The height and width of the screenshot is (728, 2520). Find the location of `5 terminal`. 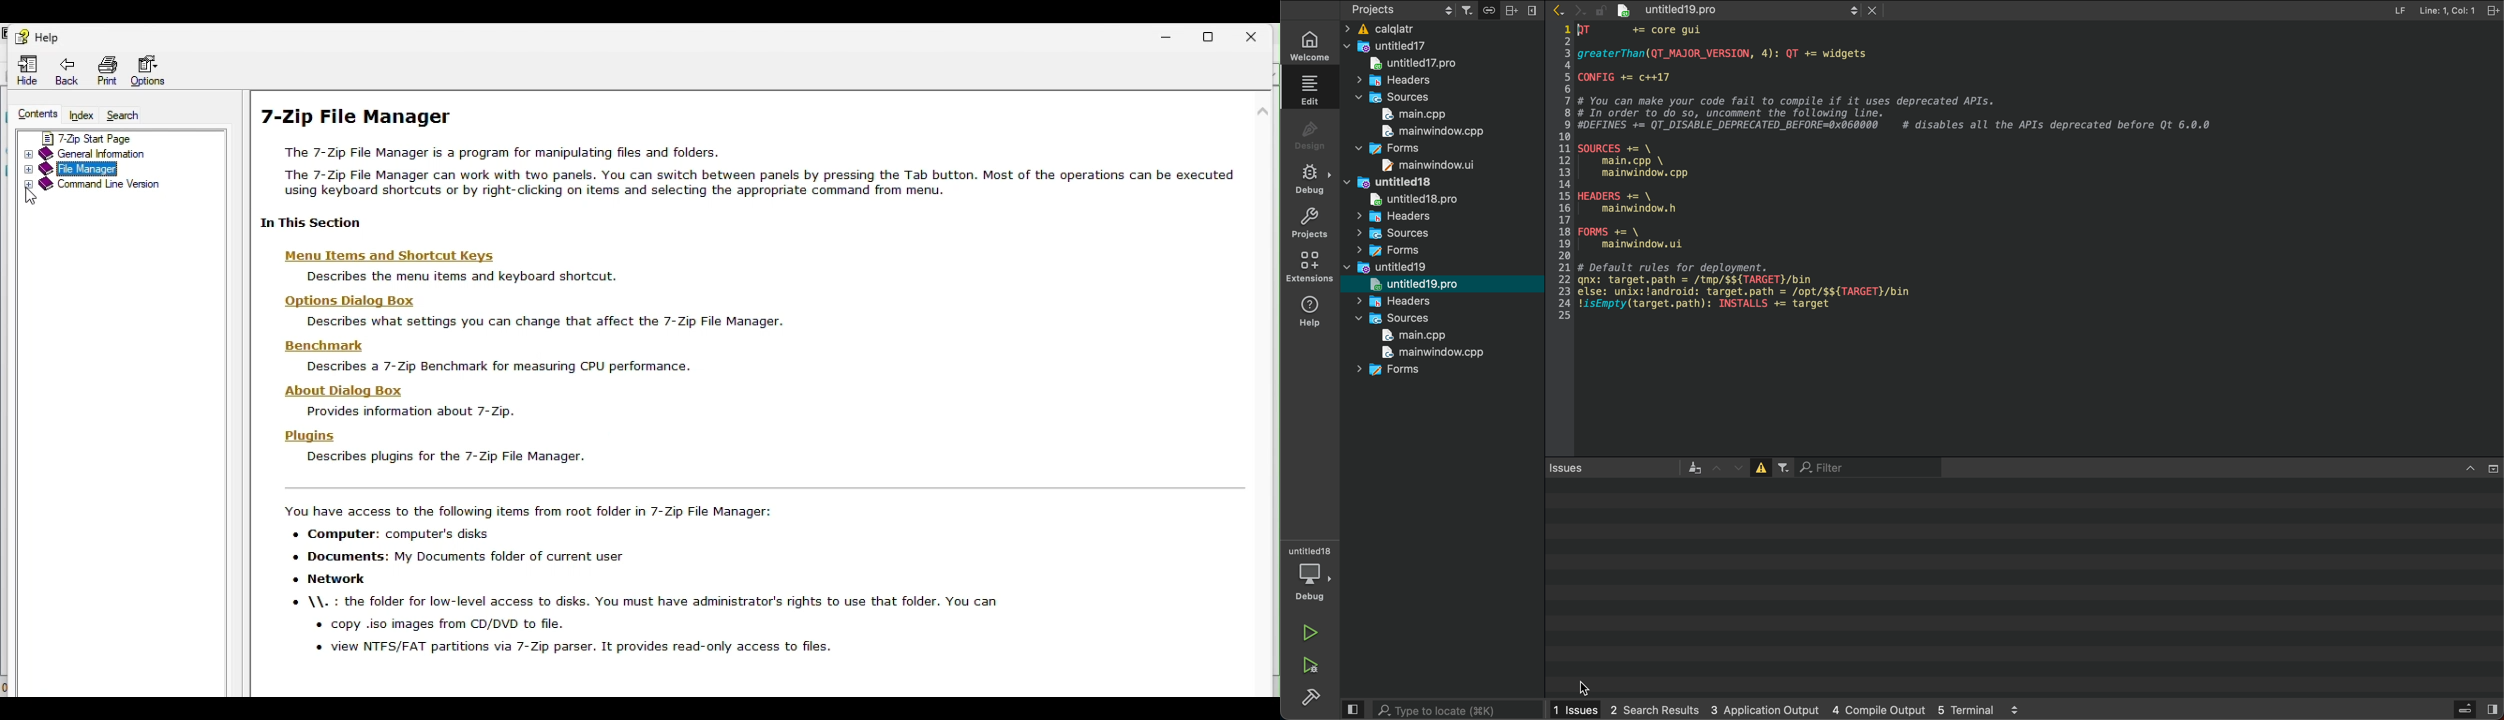

5 terminal is located at coordinates (1979, 708).